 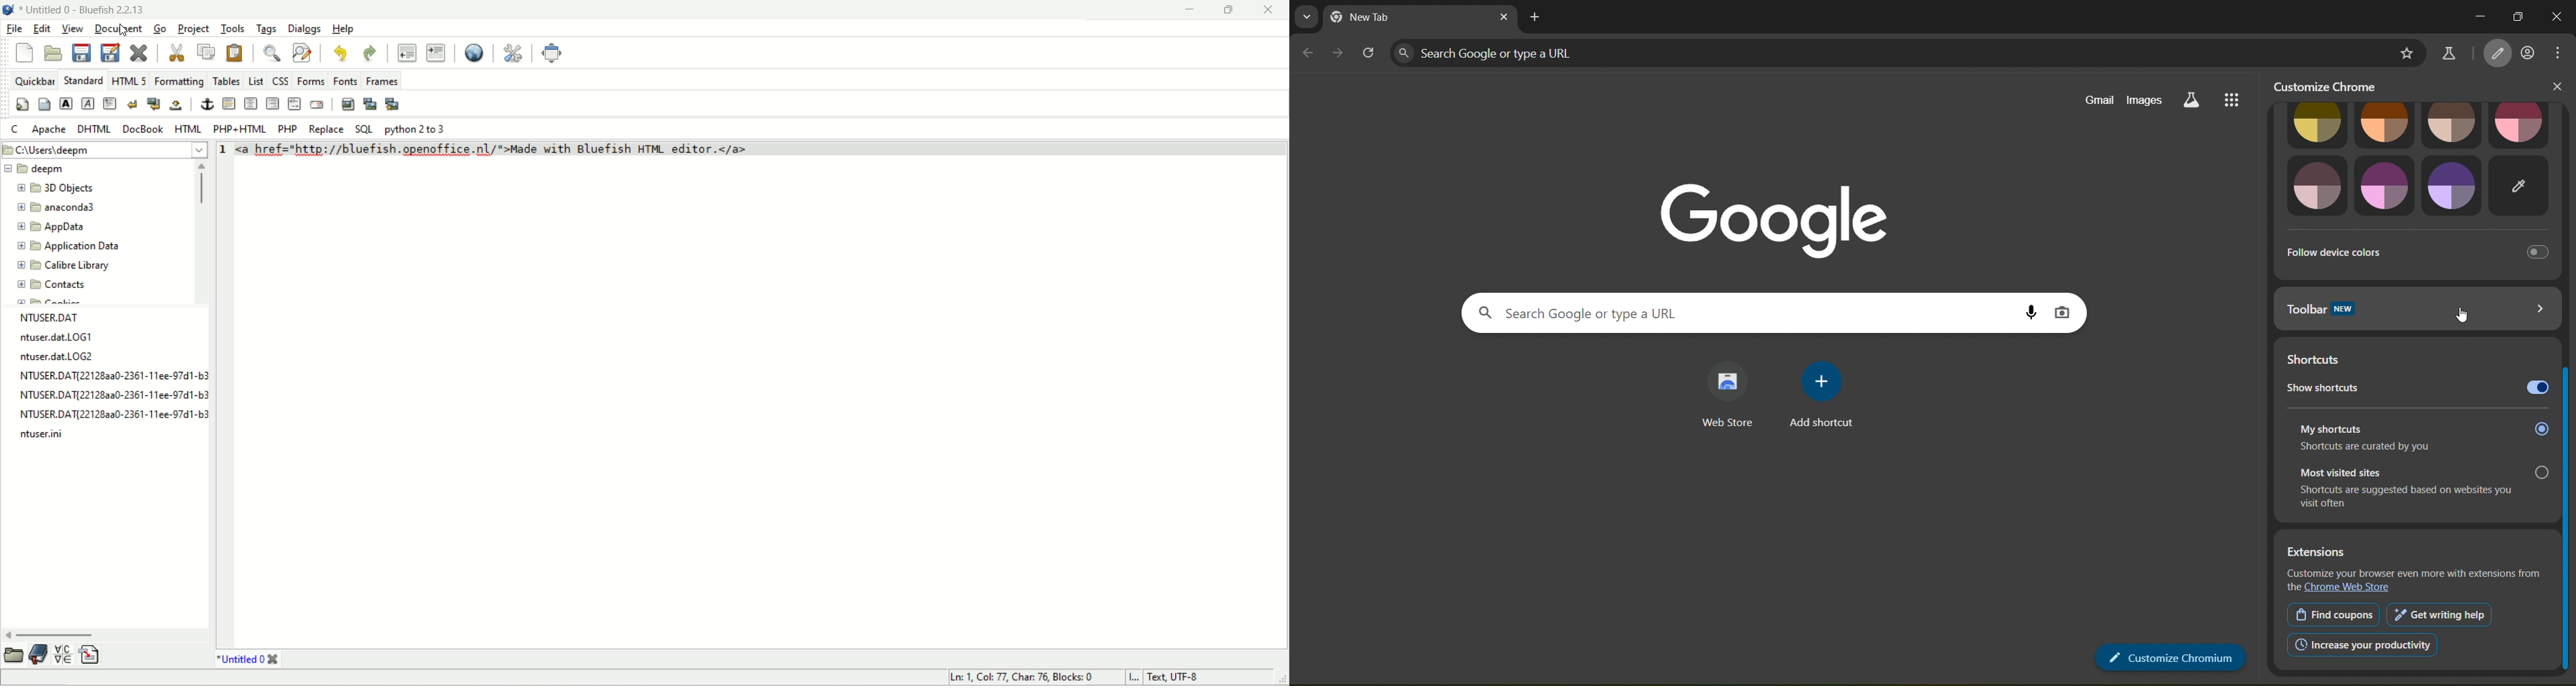 I want to click on extensions, so click(x=2414, y=552).